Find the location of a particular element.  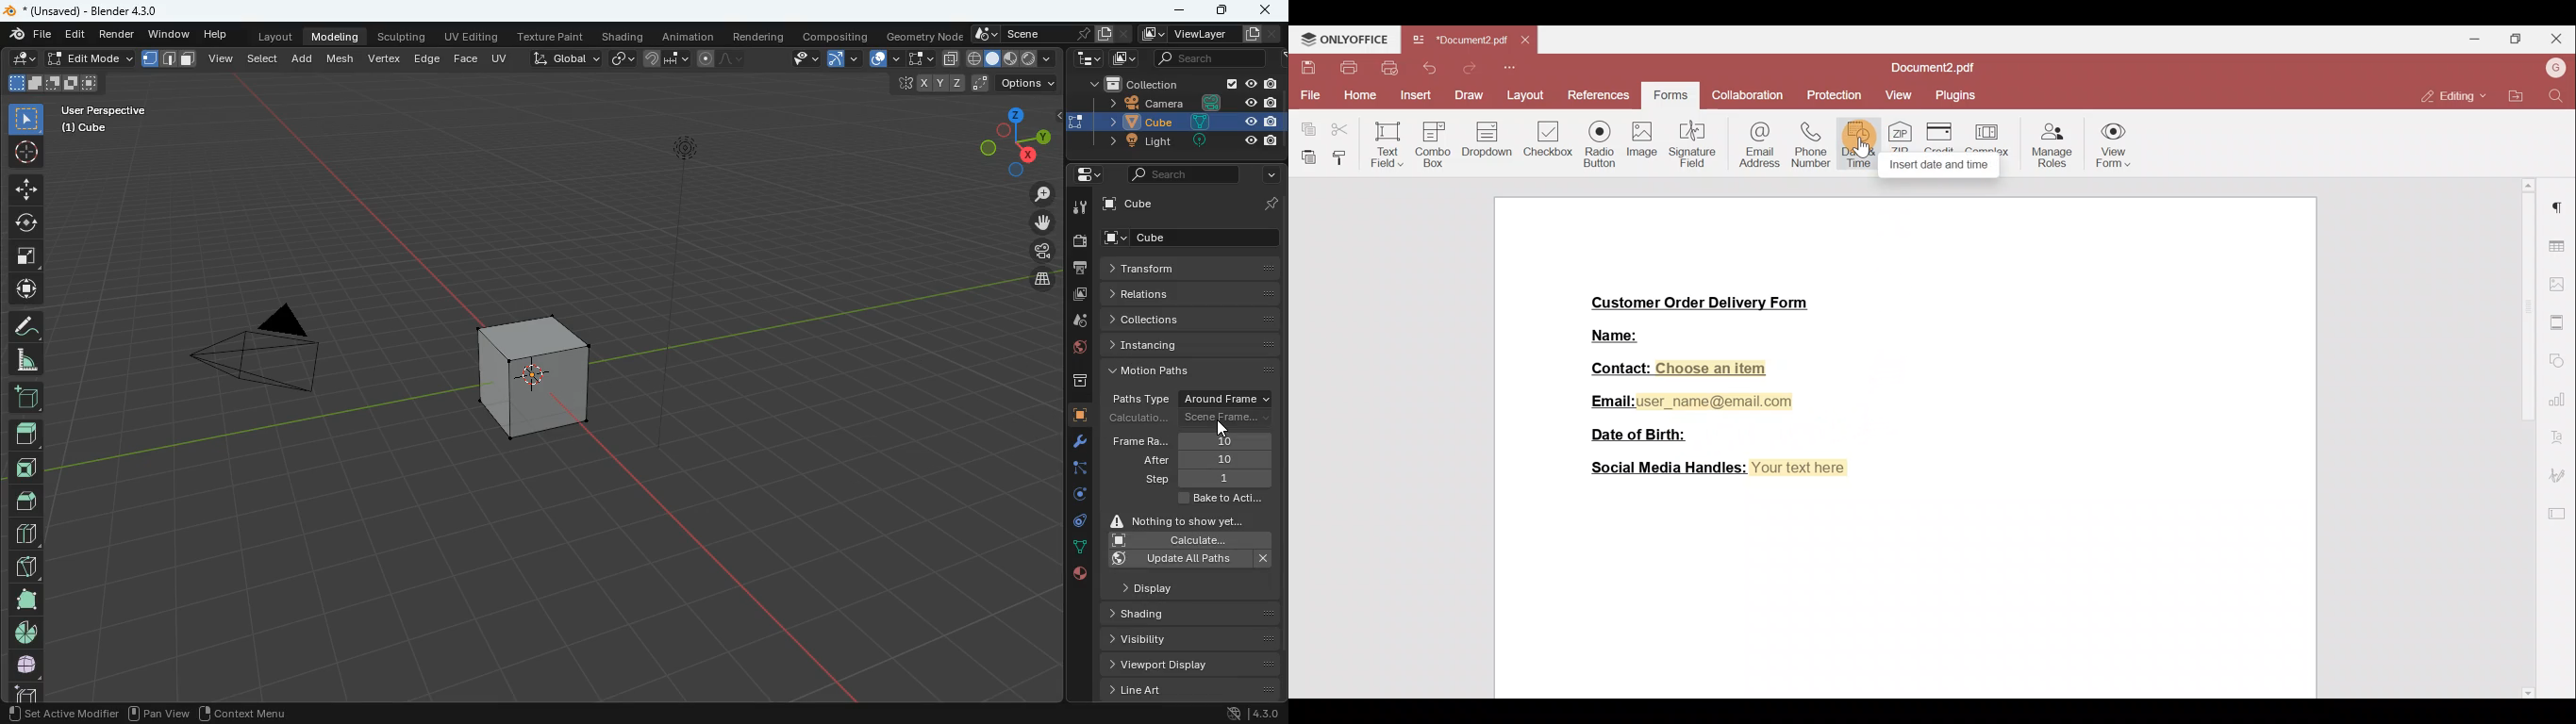

Font settings is located at coordinates (2559, 438).